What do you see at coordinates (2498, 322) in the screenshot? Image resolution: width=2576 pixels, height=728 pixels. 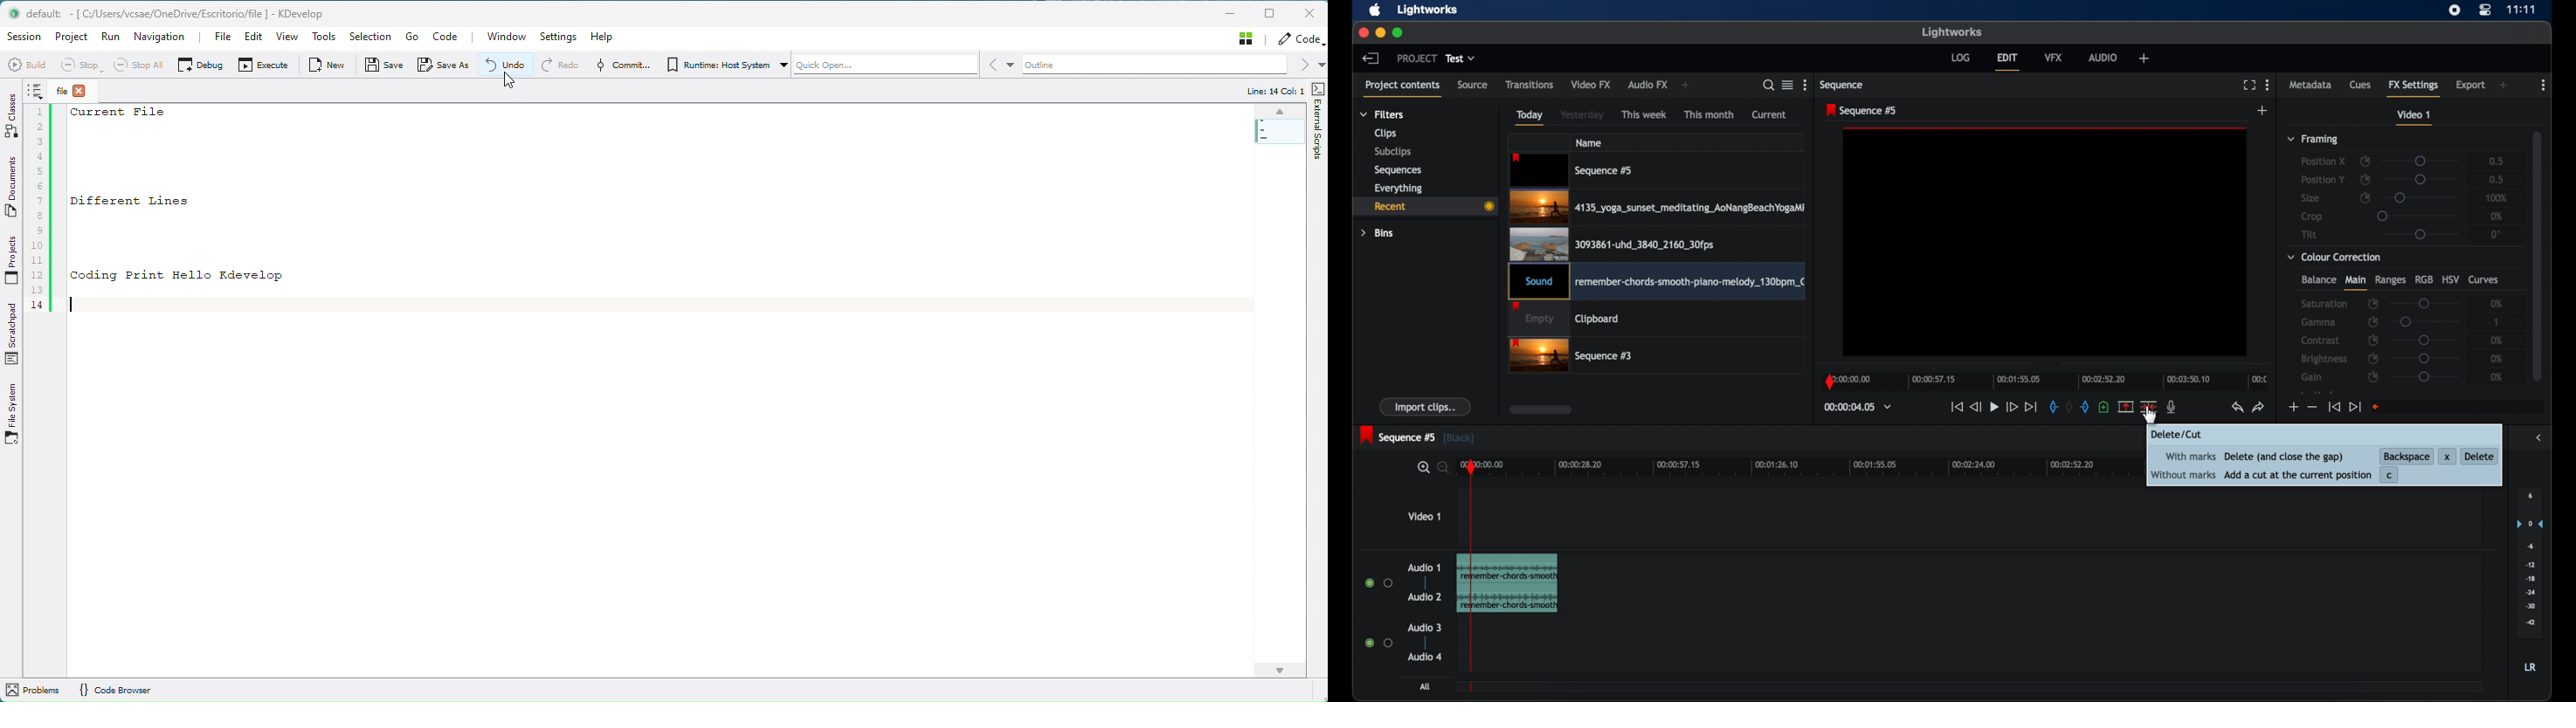 I see `1` at bounding box center [2498, 322].